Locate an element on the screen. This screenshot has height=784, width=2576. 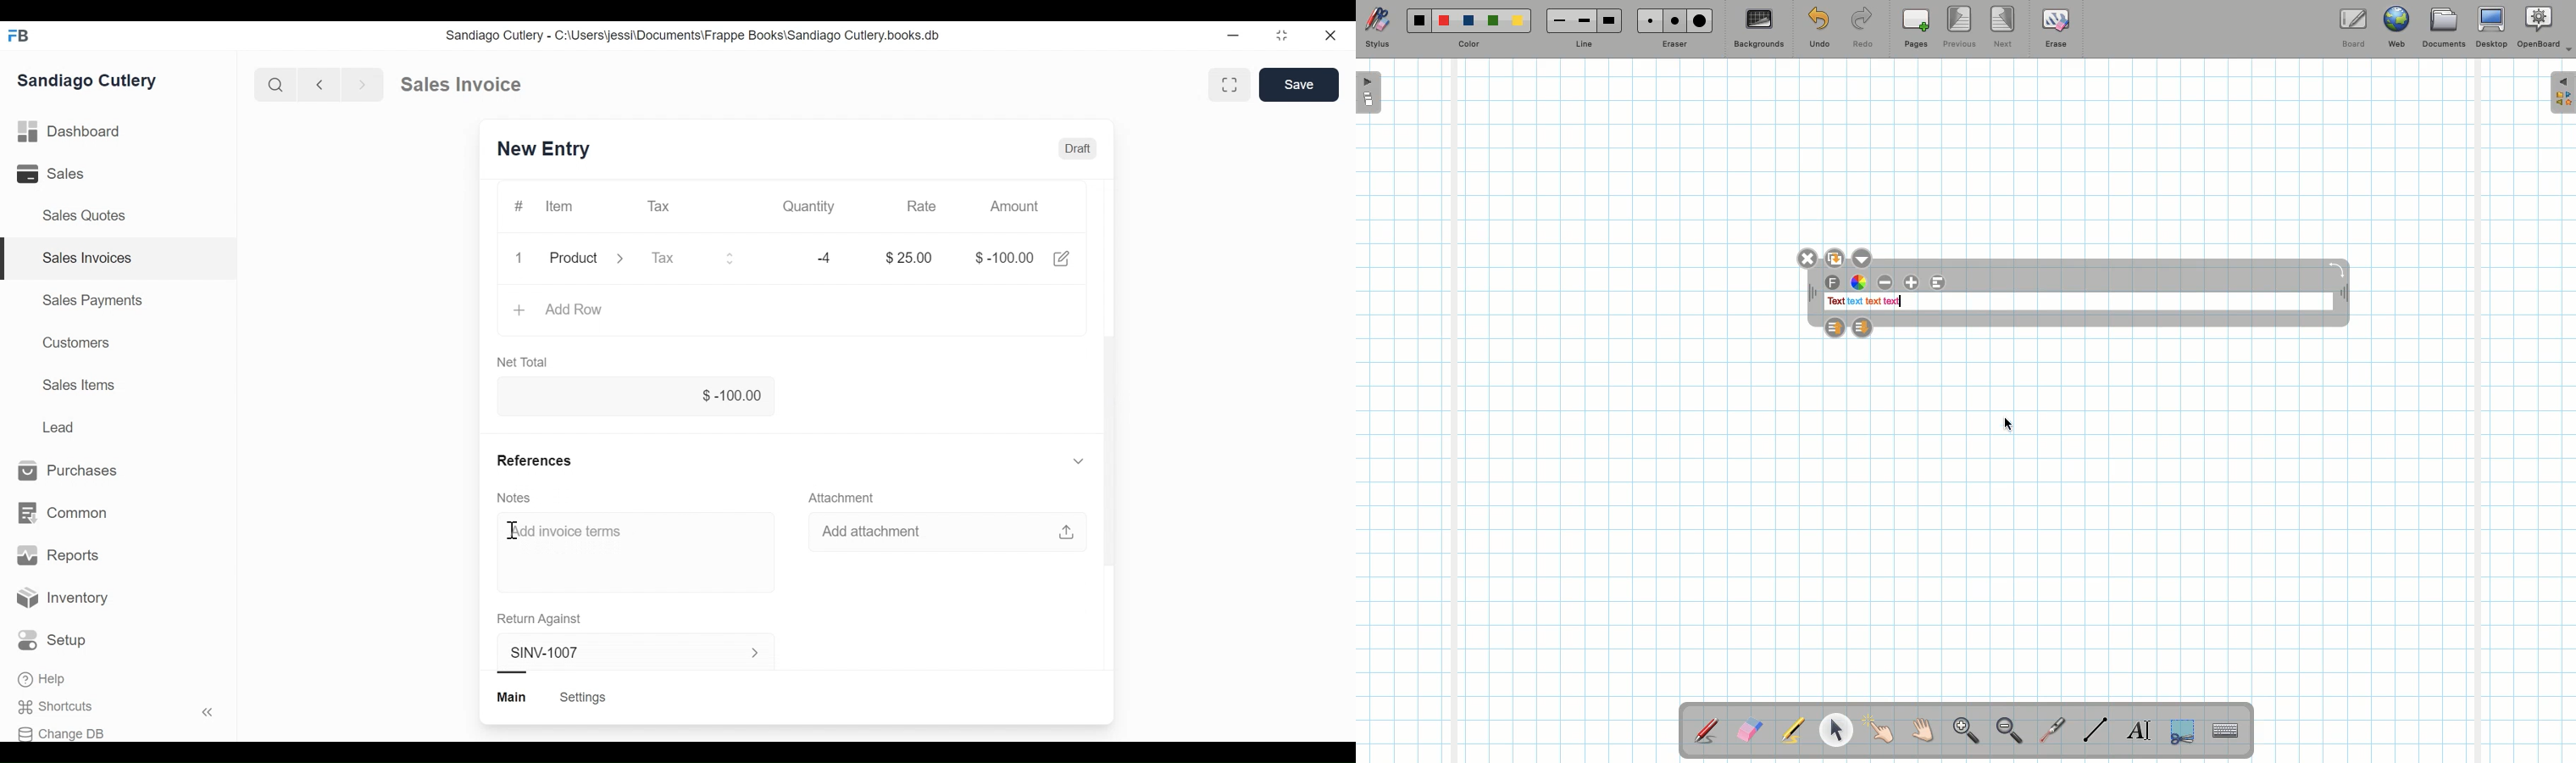
Reports is located at coordinates (56, 554).